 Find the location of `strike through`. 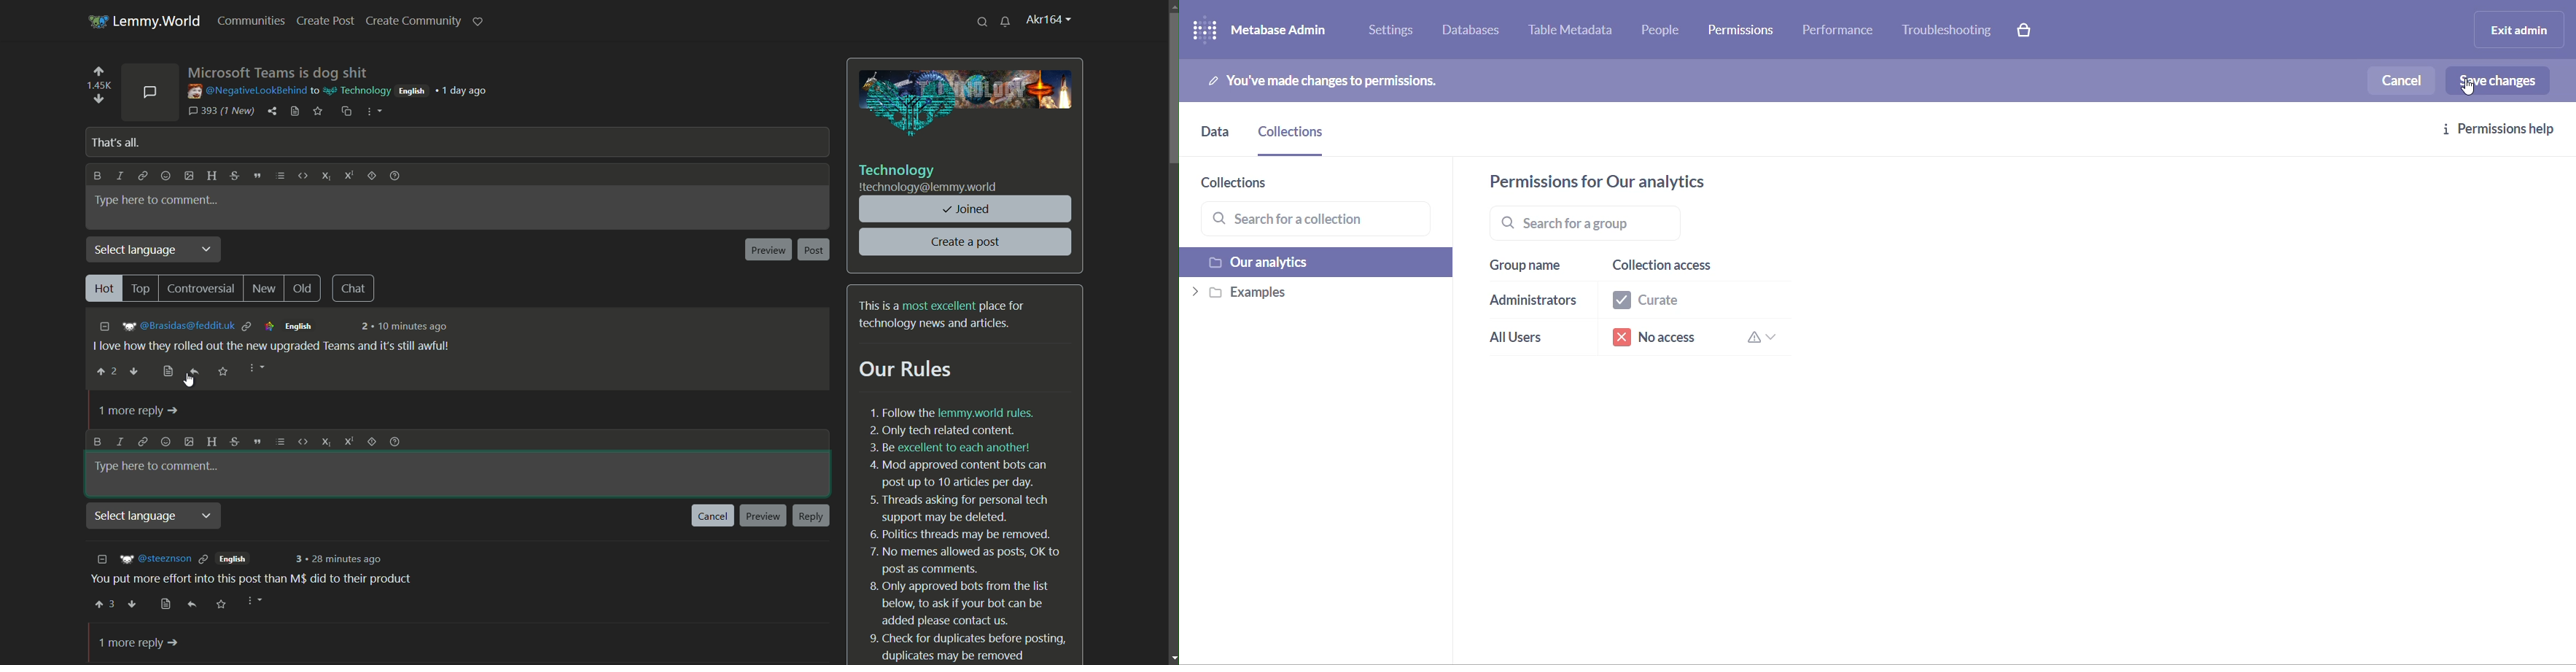

strike through is located at coordinates (235, 441).